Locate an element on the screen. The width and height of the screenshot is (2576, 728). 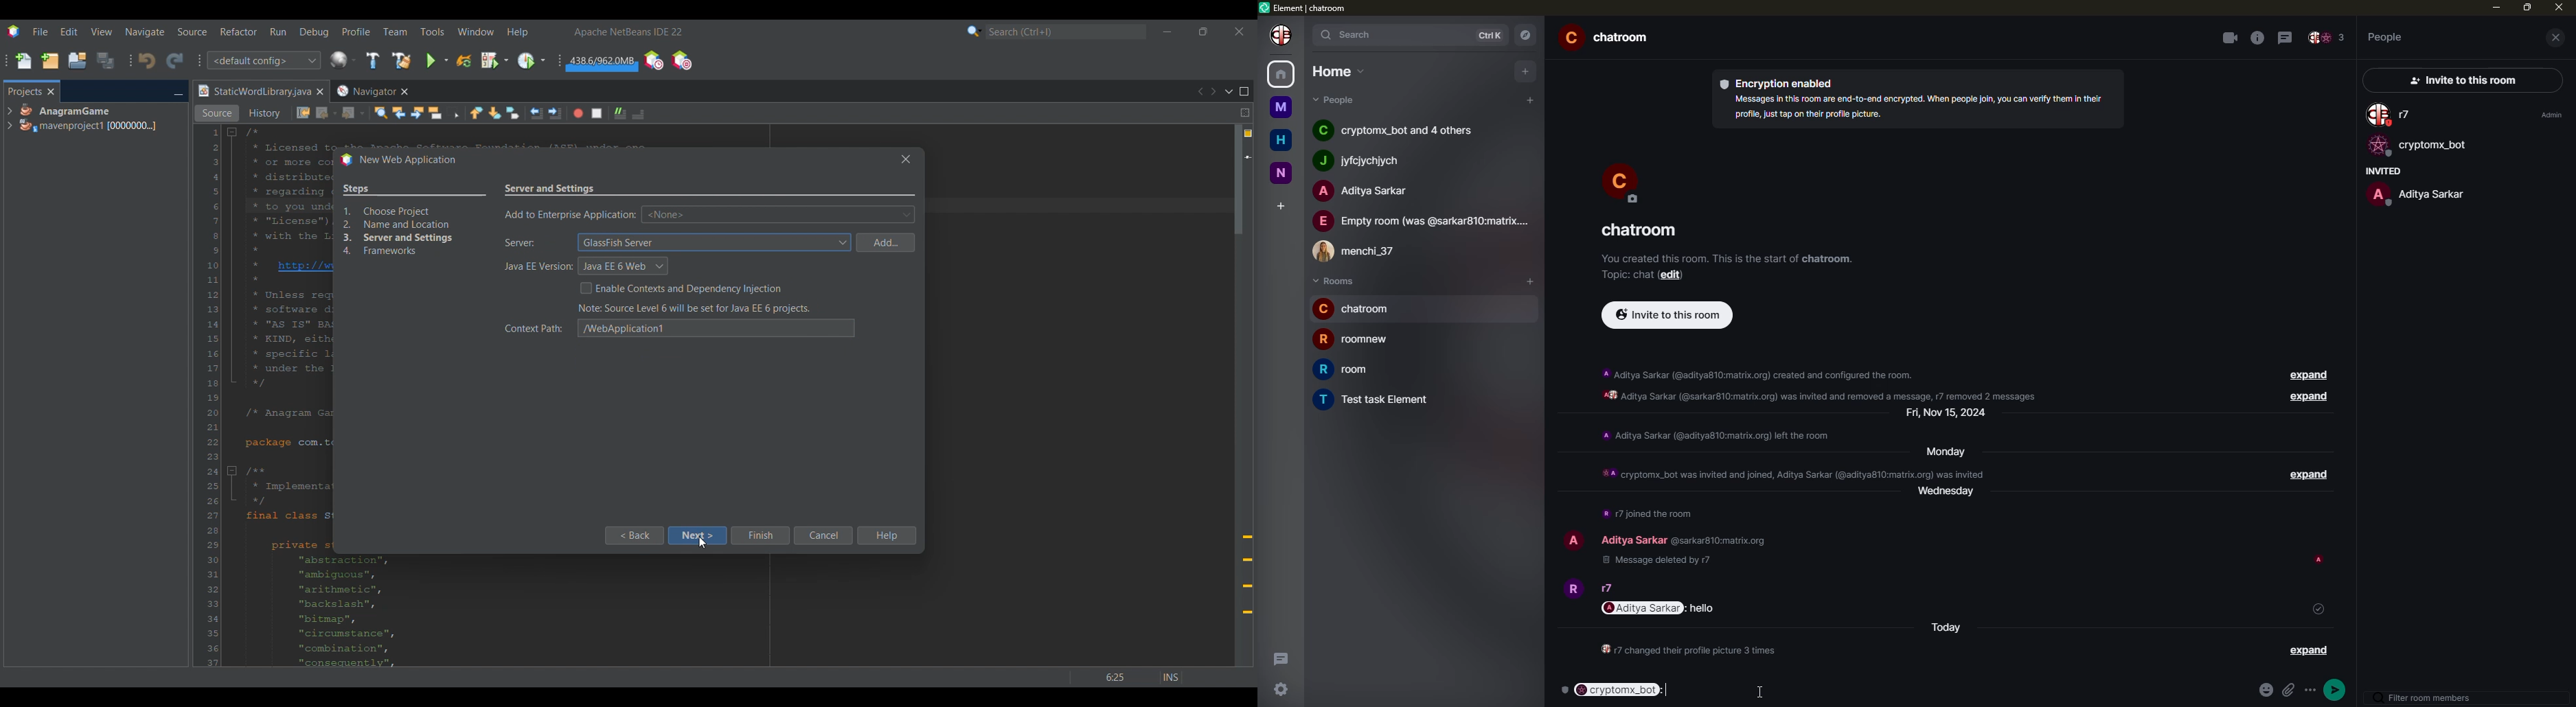
ctrlK is located at coordinates (1490, 36).